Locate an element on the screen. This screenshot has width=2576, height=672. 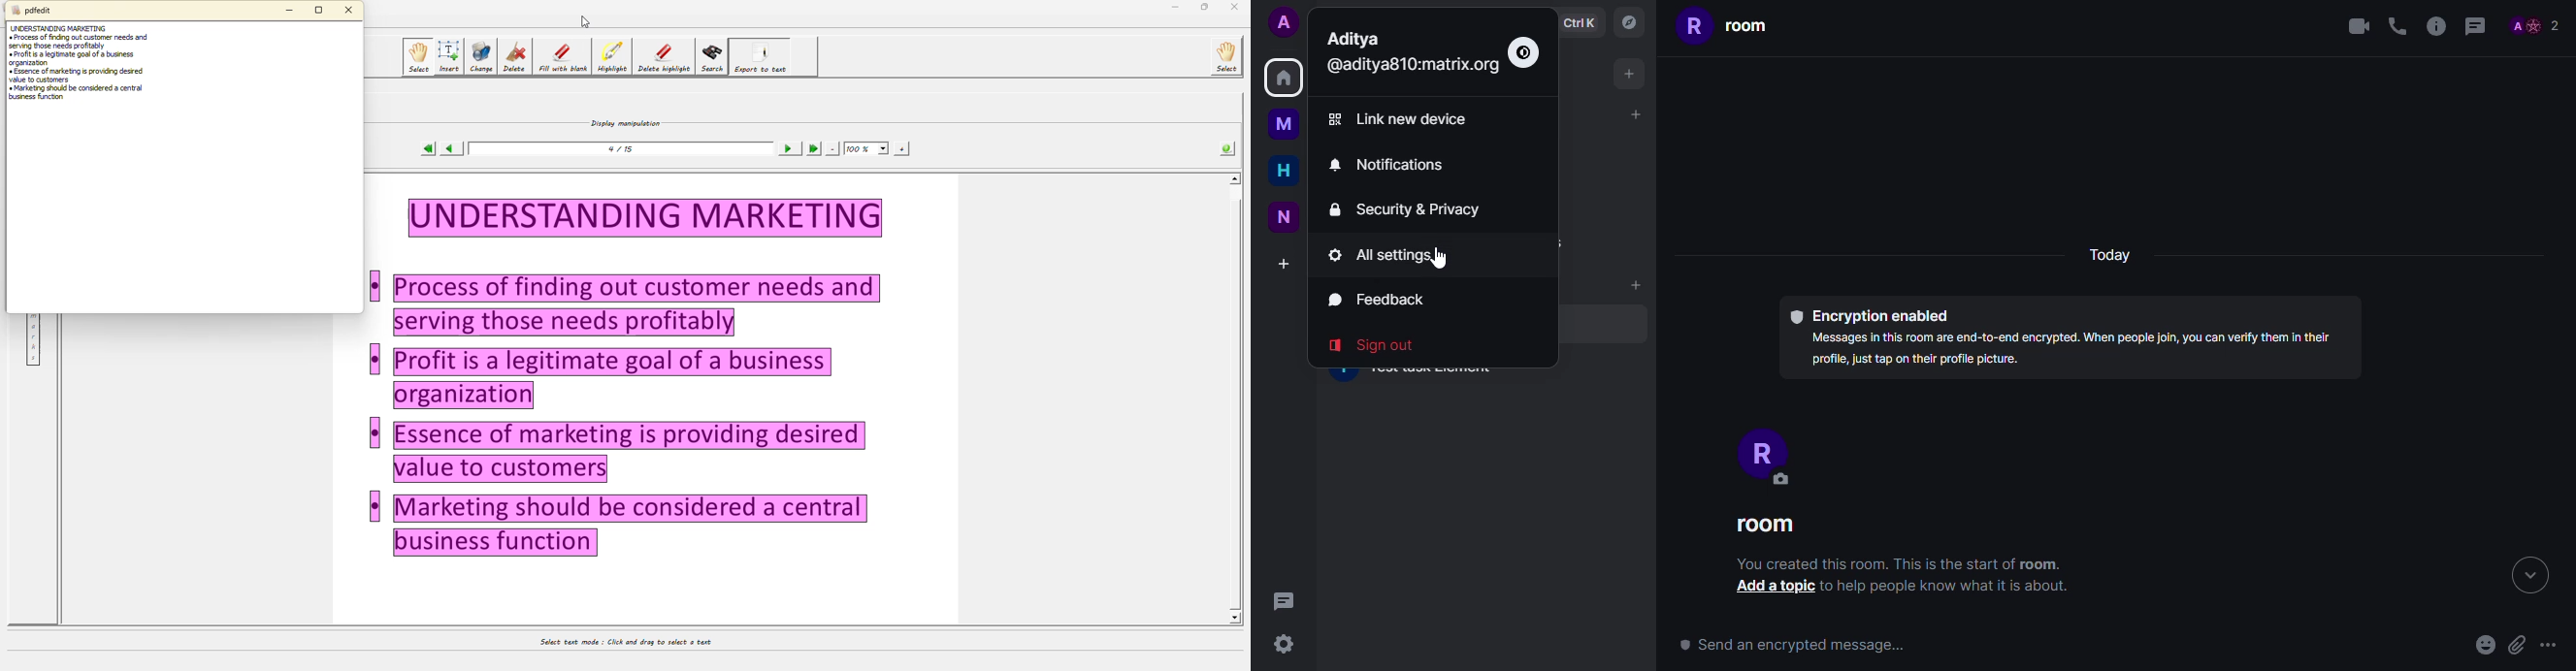
You created this room. This is the start of room. is located at coordinates (1895, 562).